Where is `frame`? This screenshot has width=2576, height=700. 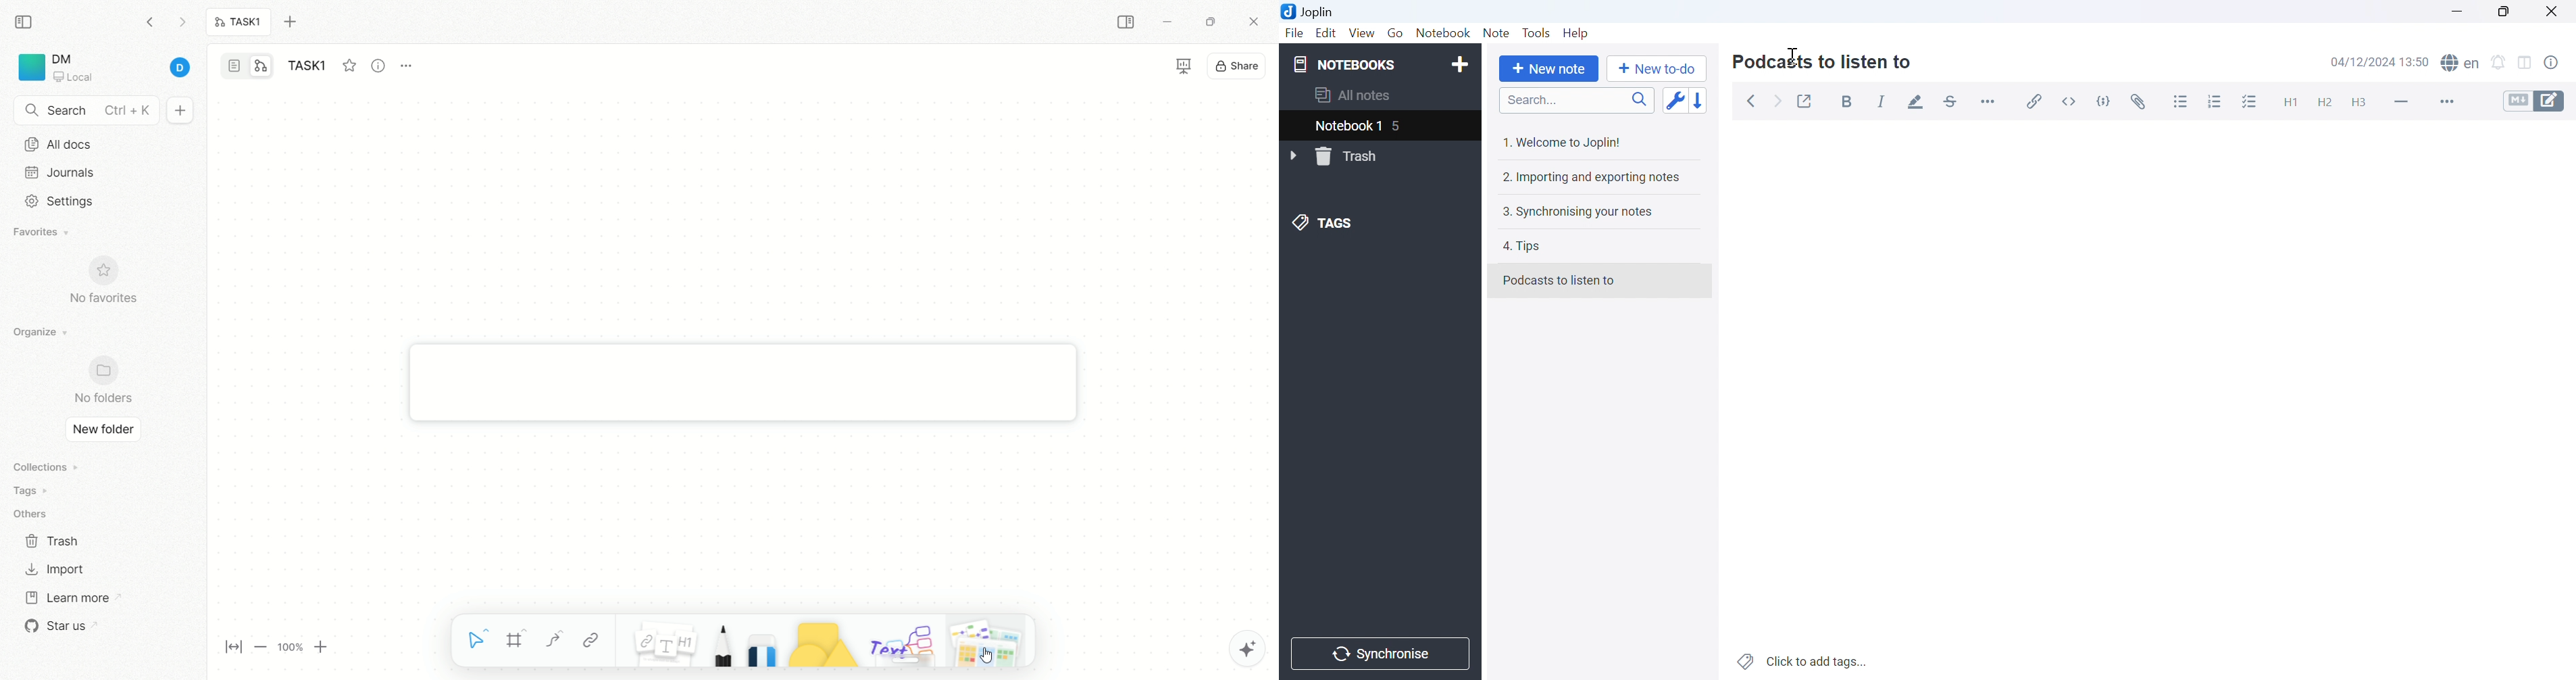 frame is located at coordinates (522, 642).